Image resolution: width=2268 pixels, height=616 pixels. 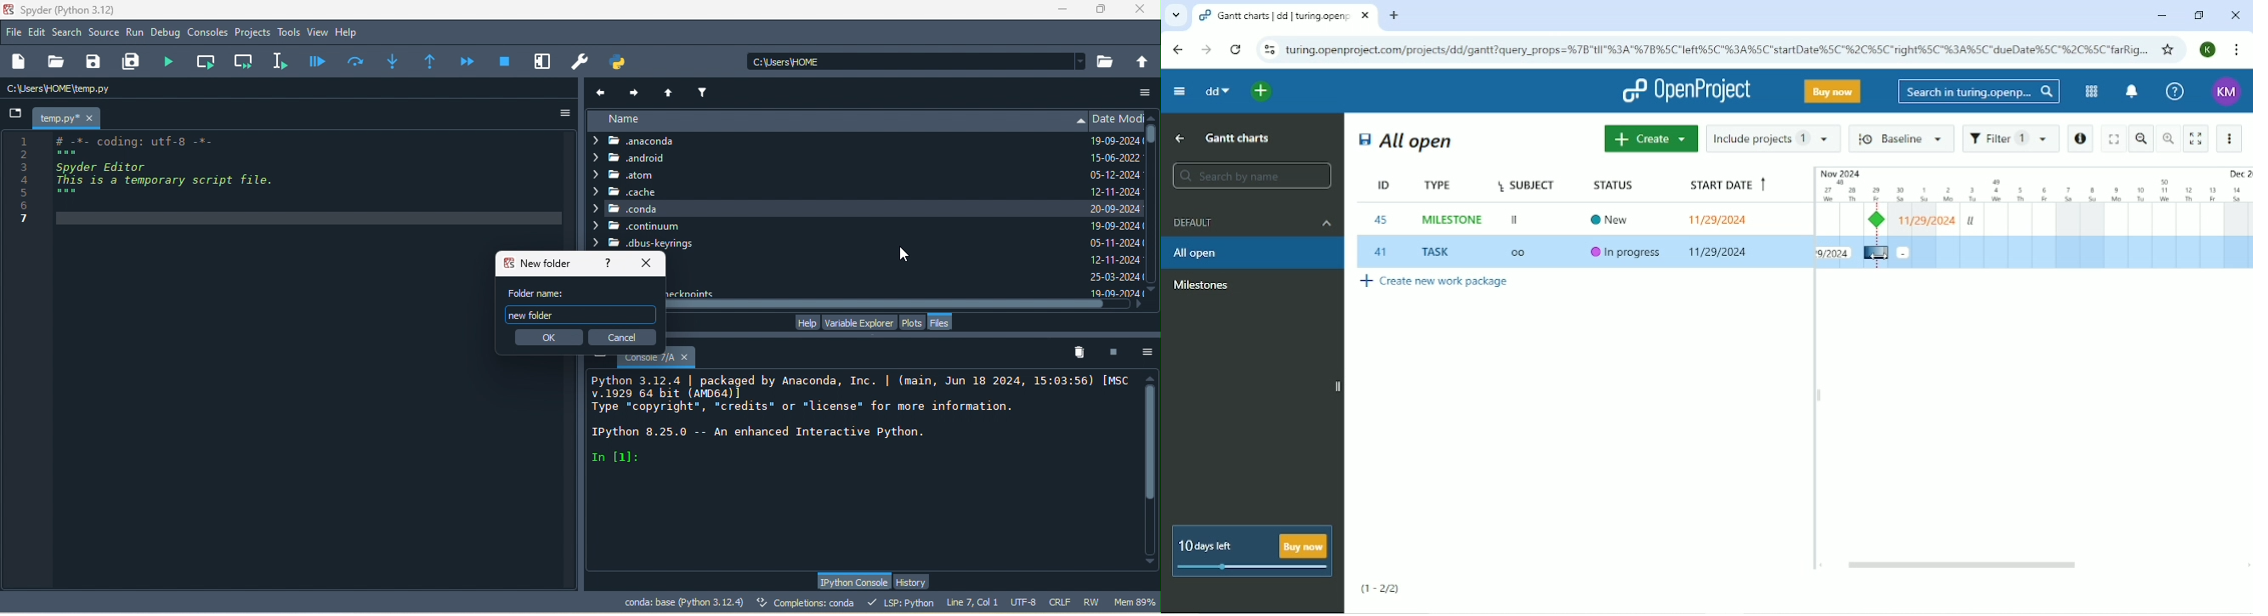 I want to click on minimize, so click(x=1062, y=12).